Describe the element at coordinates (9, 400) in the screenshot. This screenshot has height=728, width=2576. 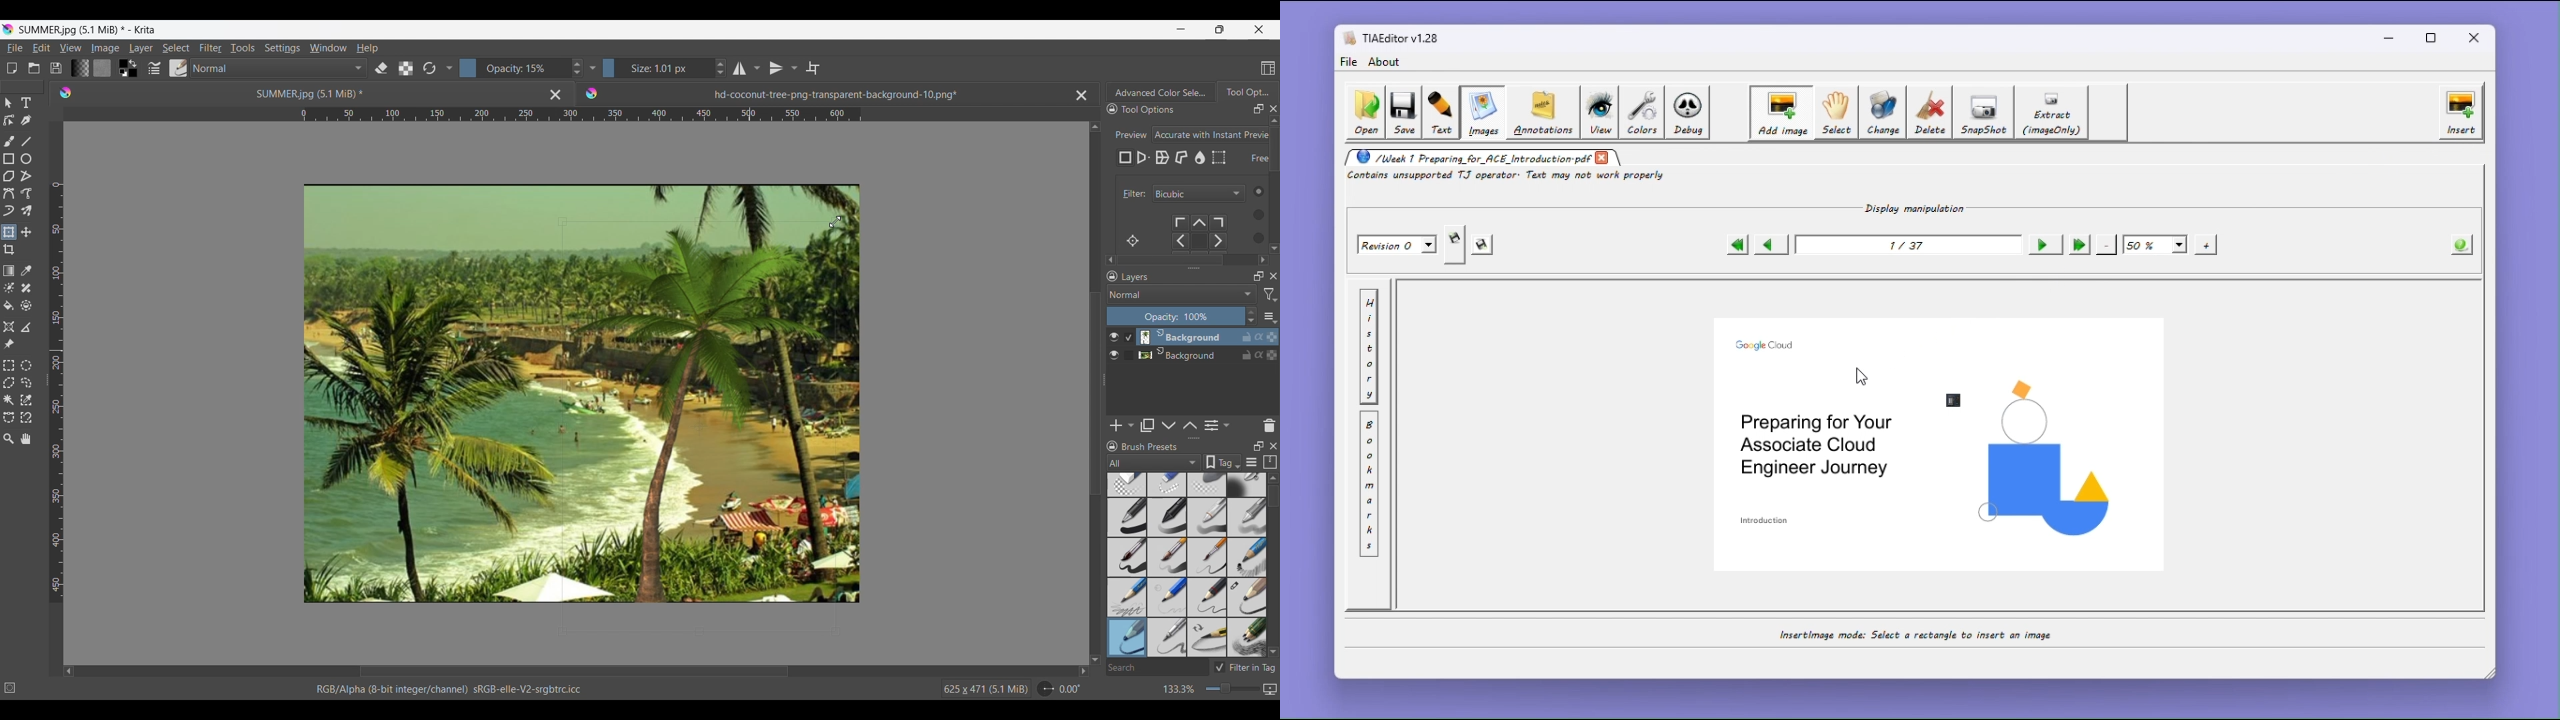
I see `Contiguous selection tool` at that location.